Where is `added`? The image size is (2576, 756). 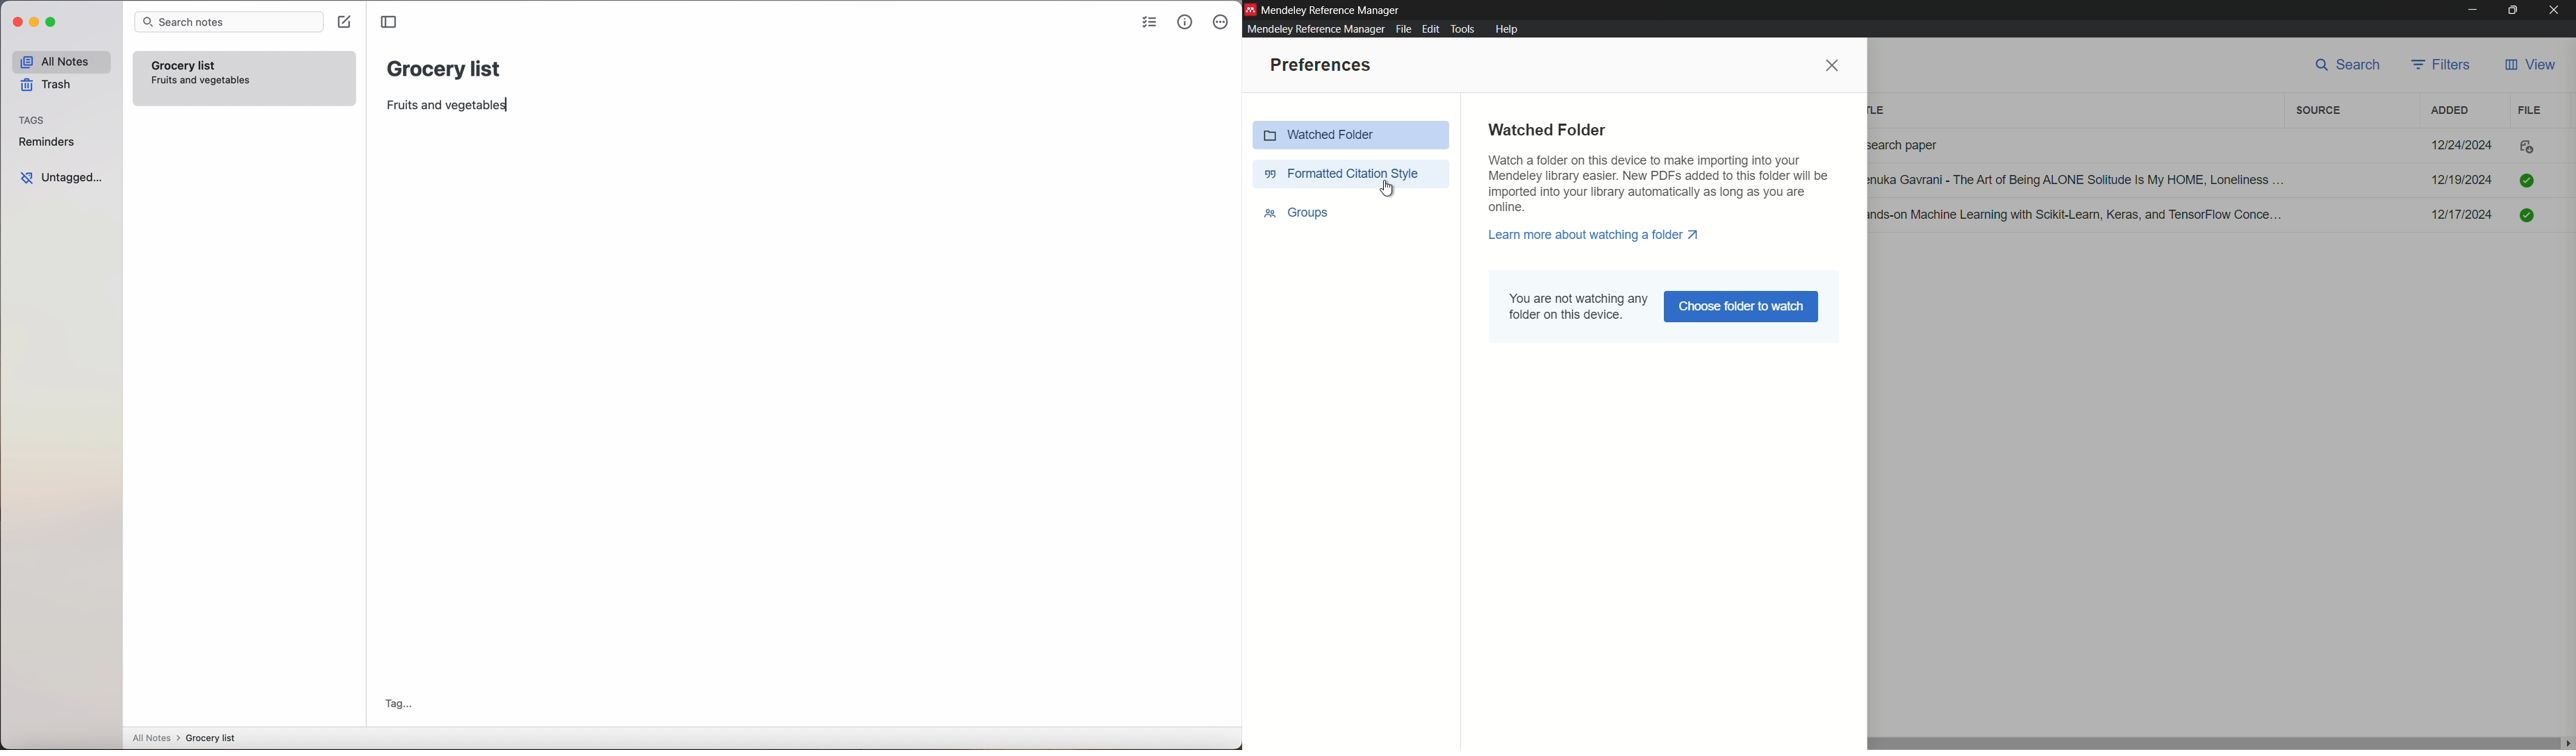 added is located at coordinates (2447, 110).